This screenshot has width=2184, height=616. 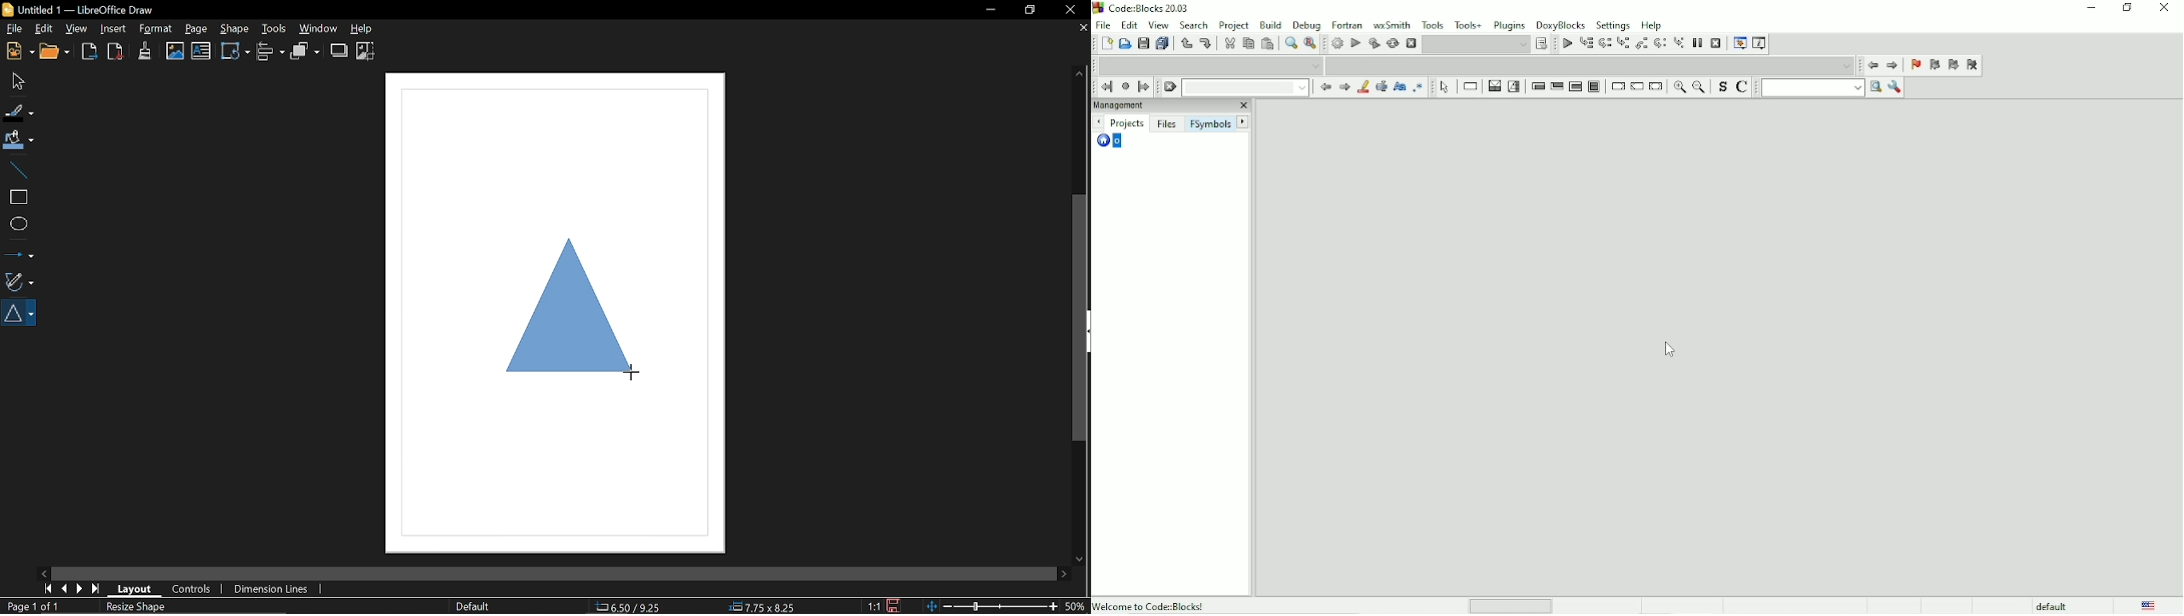 I want to click on Export as pdf, so click(x=116, y=52).